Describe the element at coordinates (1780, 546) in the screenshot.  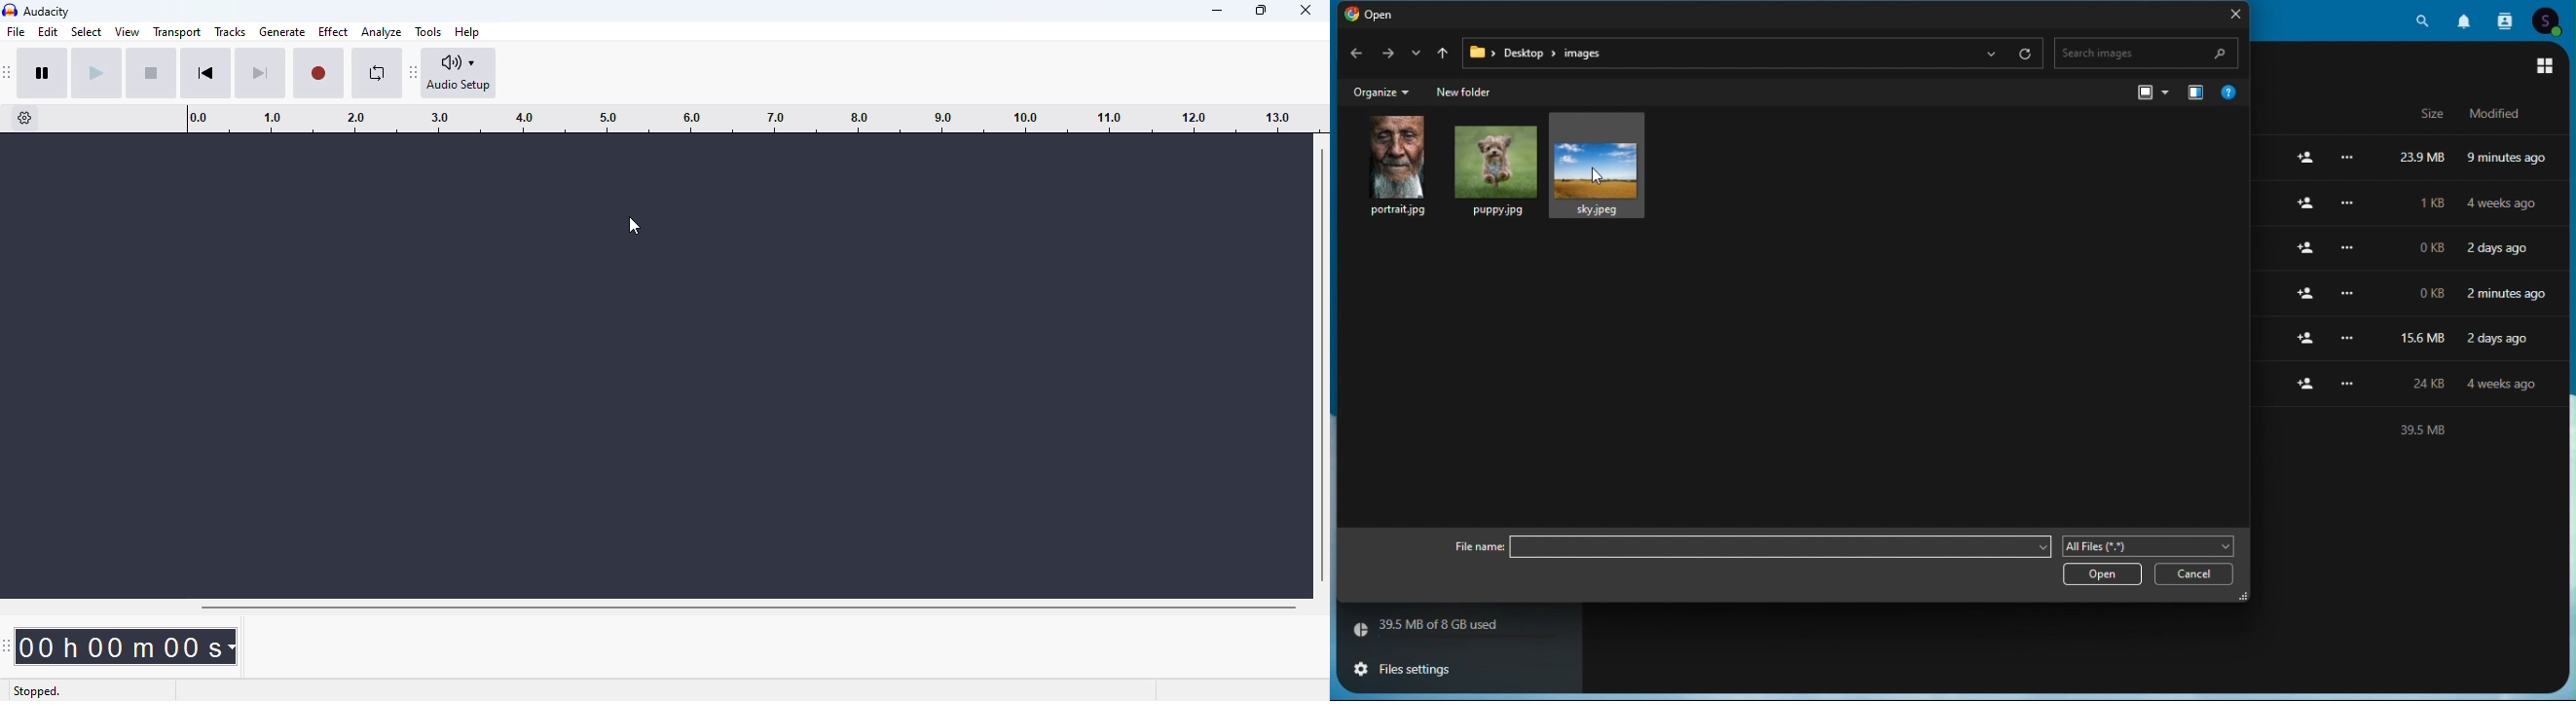
I see `File name` at that location.